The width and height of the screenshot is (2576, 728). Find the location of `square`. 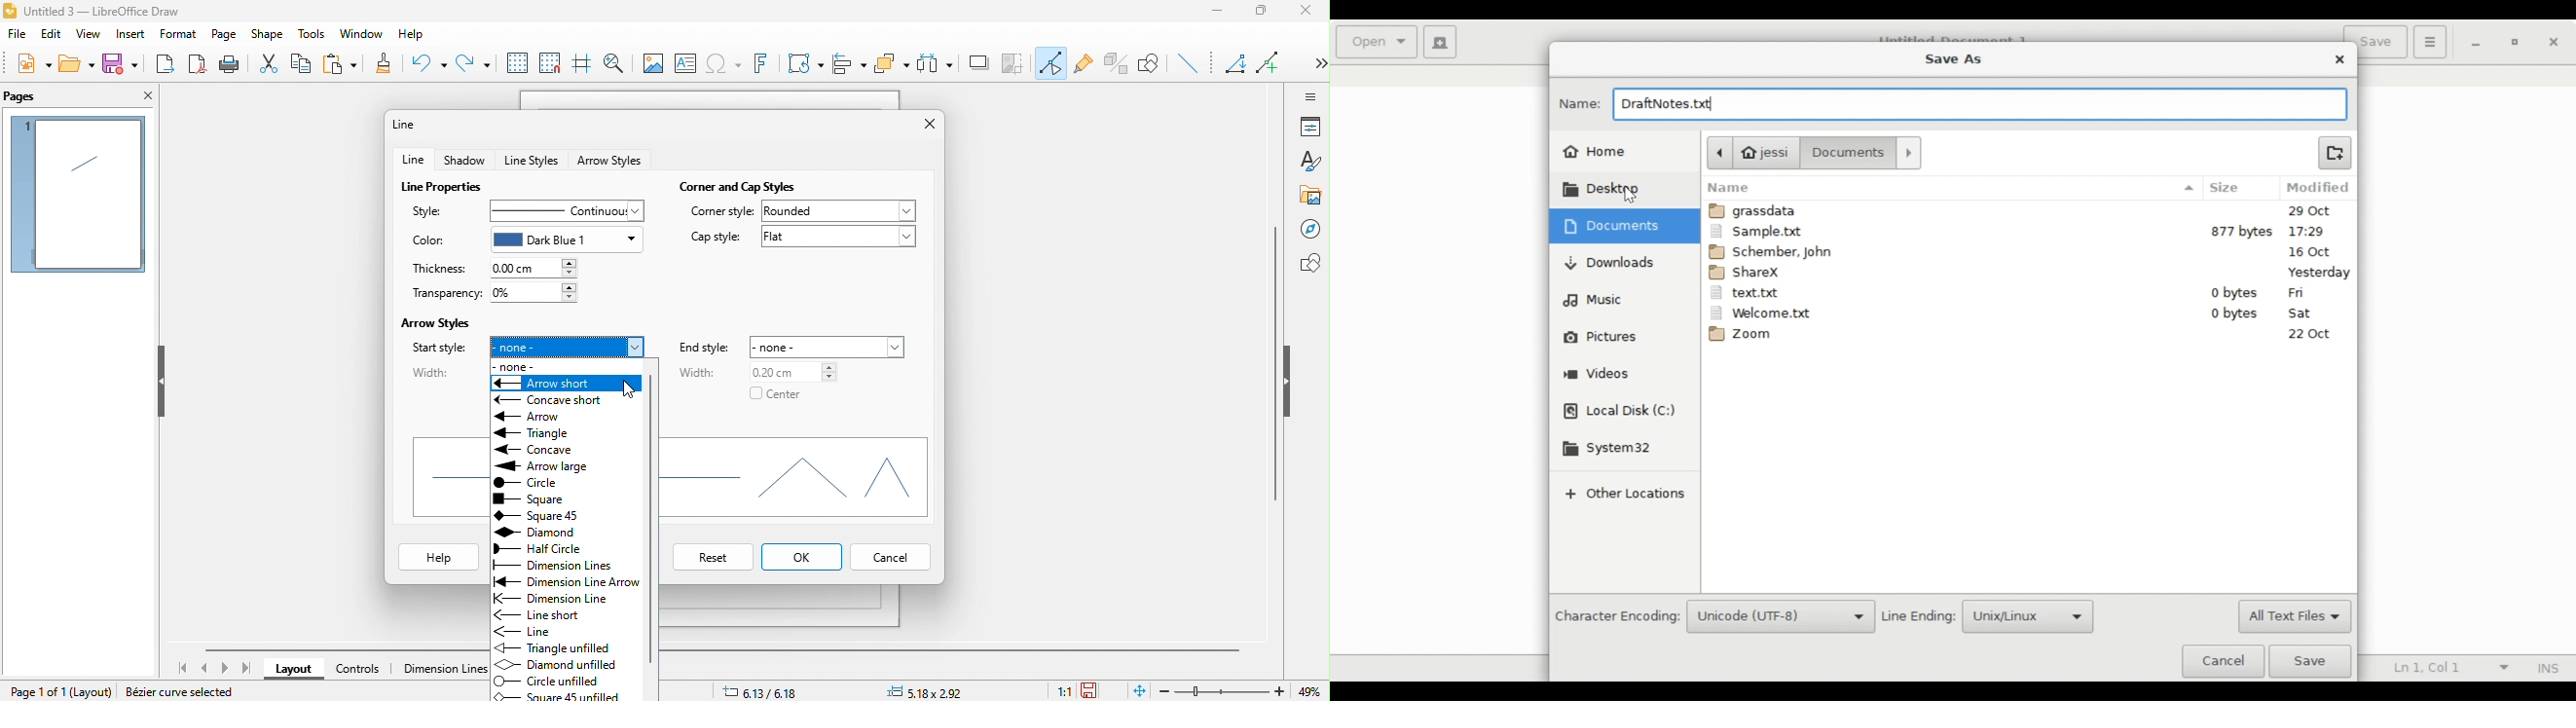

square is located at coordinates (541, 513).